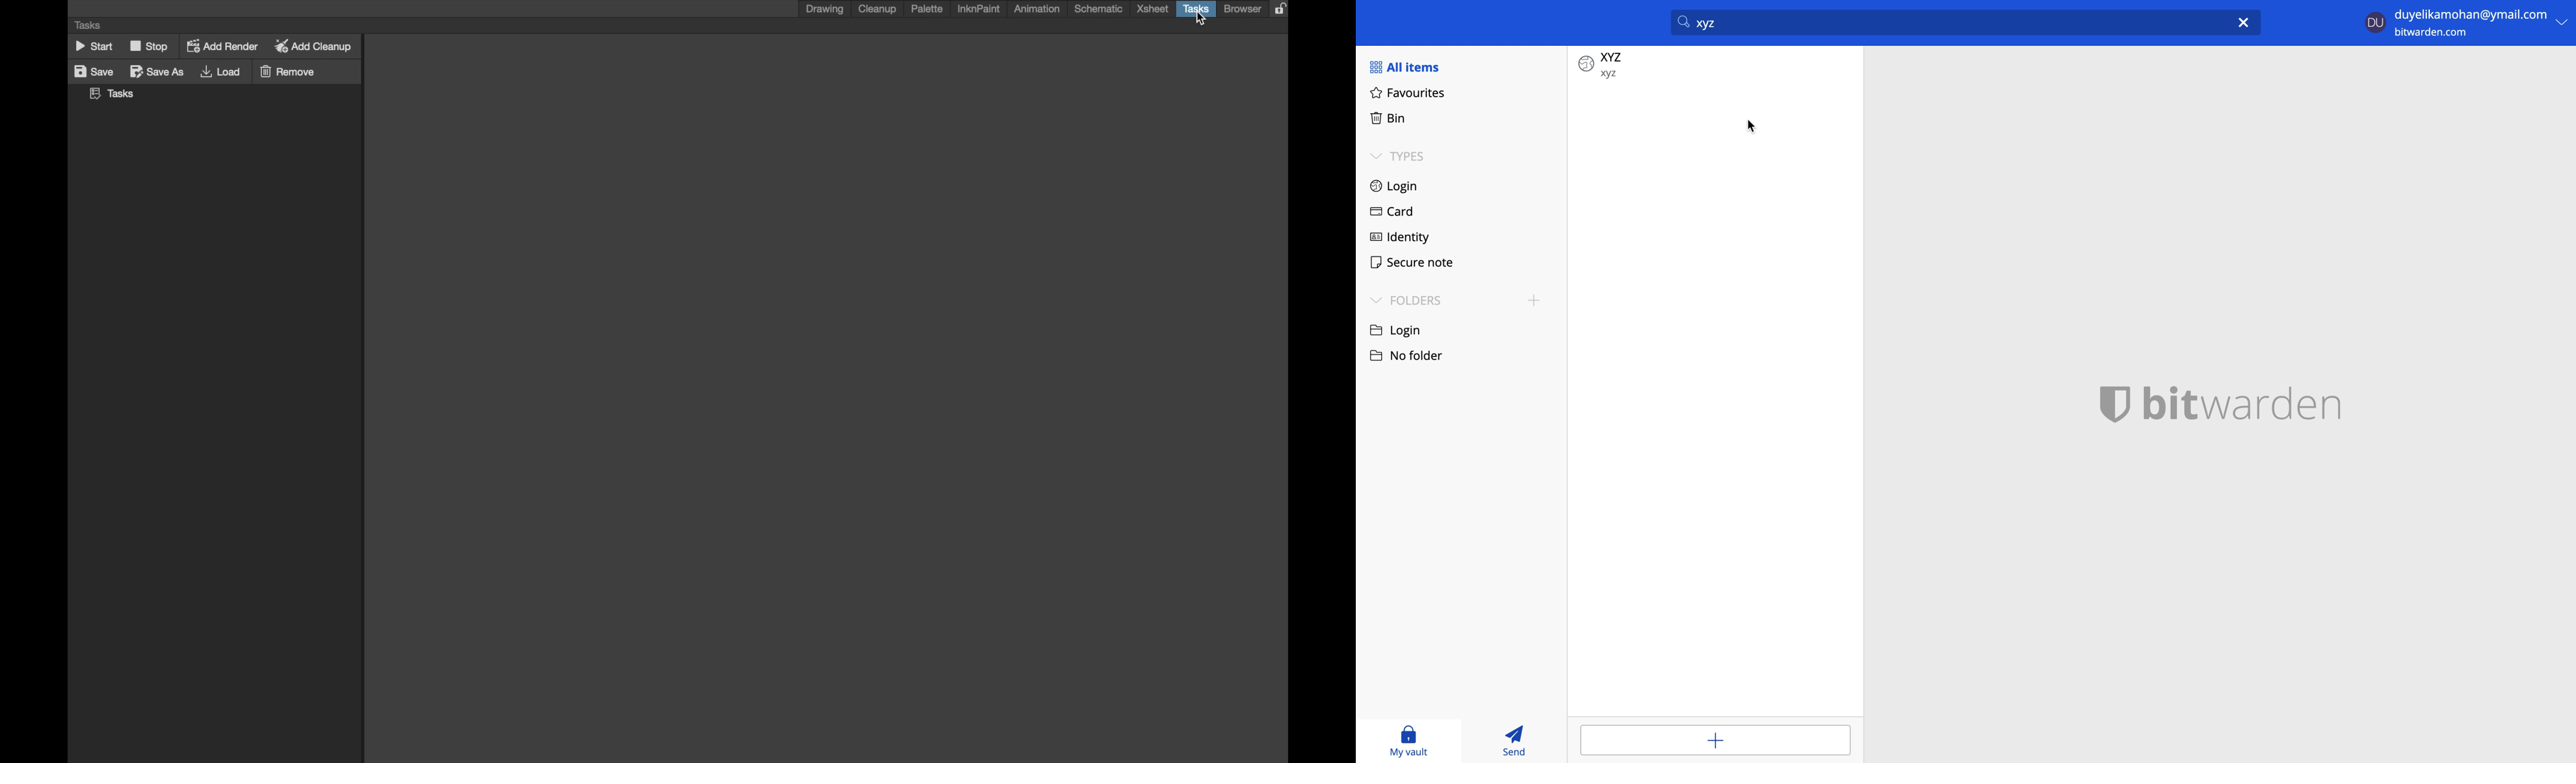 Image resolution: width=2576 pixels, height=784 pixels. What do you see at coordinates (979, 9) in the screenshot?
I see `inknpaint` at bounding box center [979, 9].